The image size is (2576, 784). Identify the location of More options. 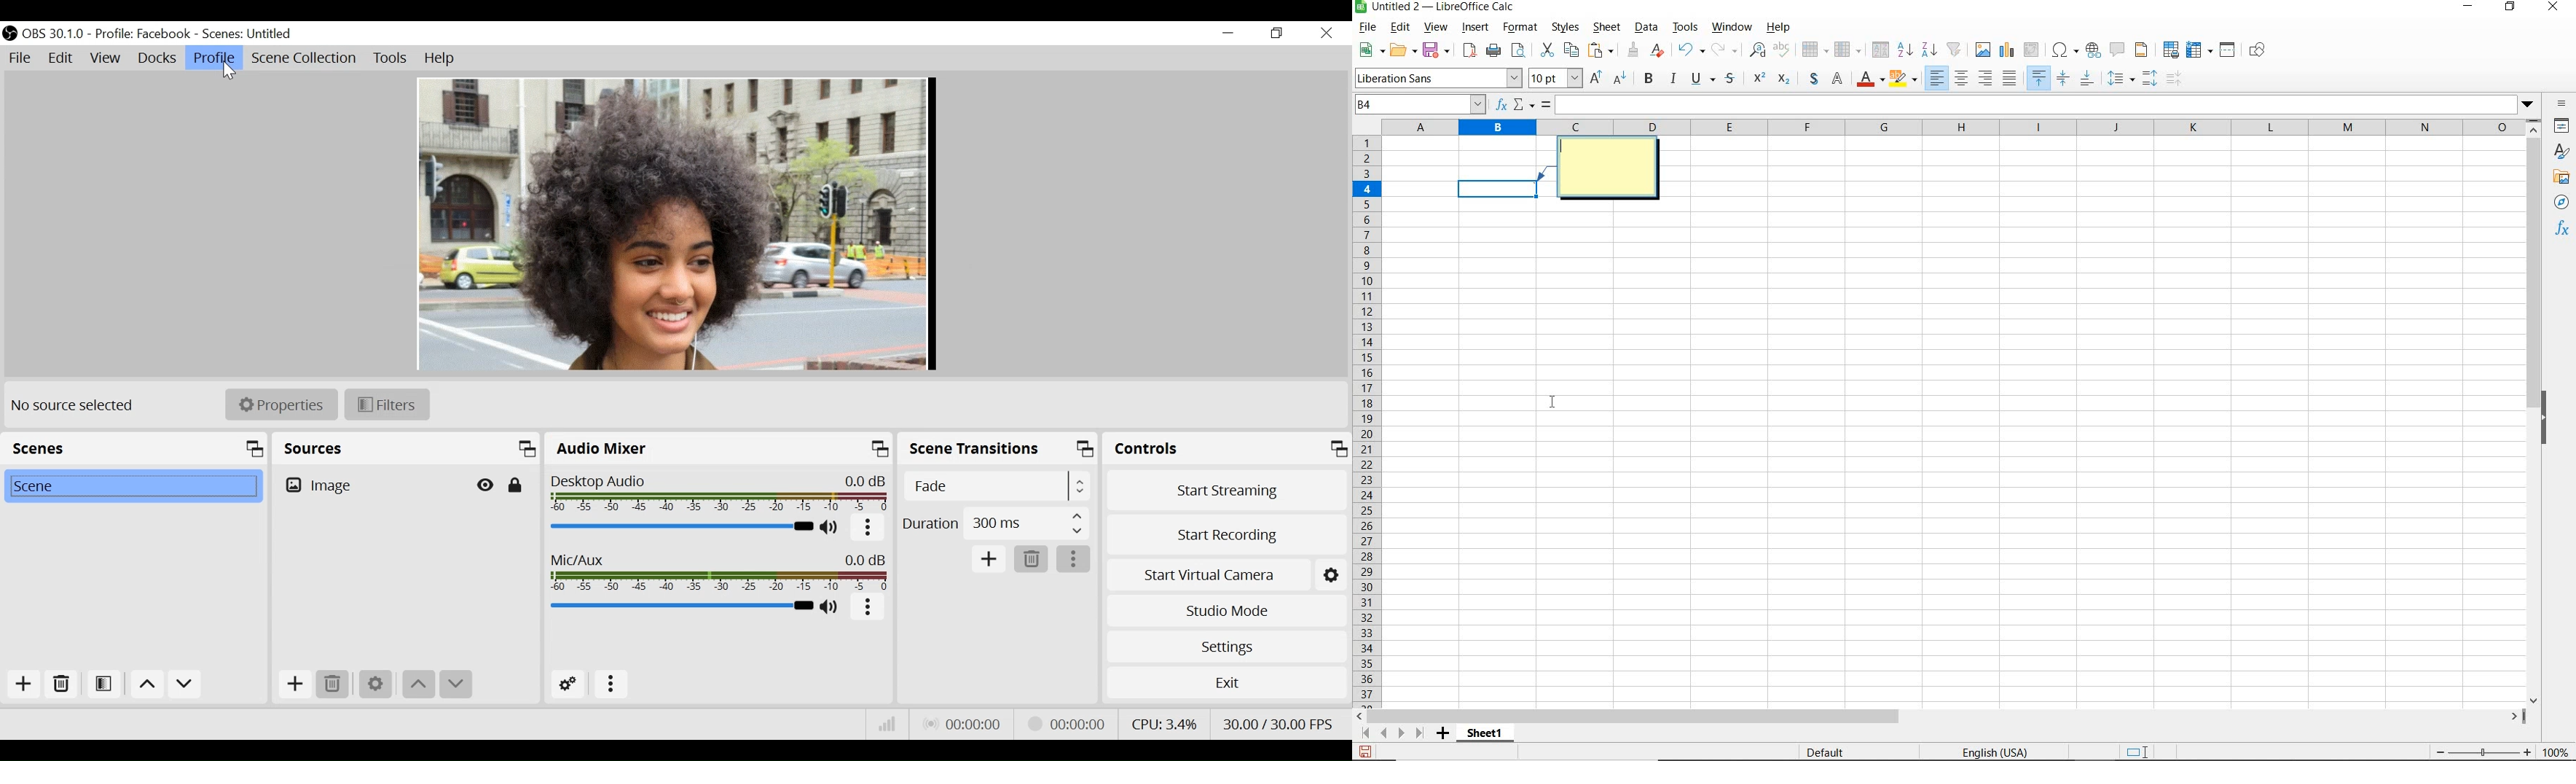
(1074, 559).